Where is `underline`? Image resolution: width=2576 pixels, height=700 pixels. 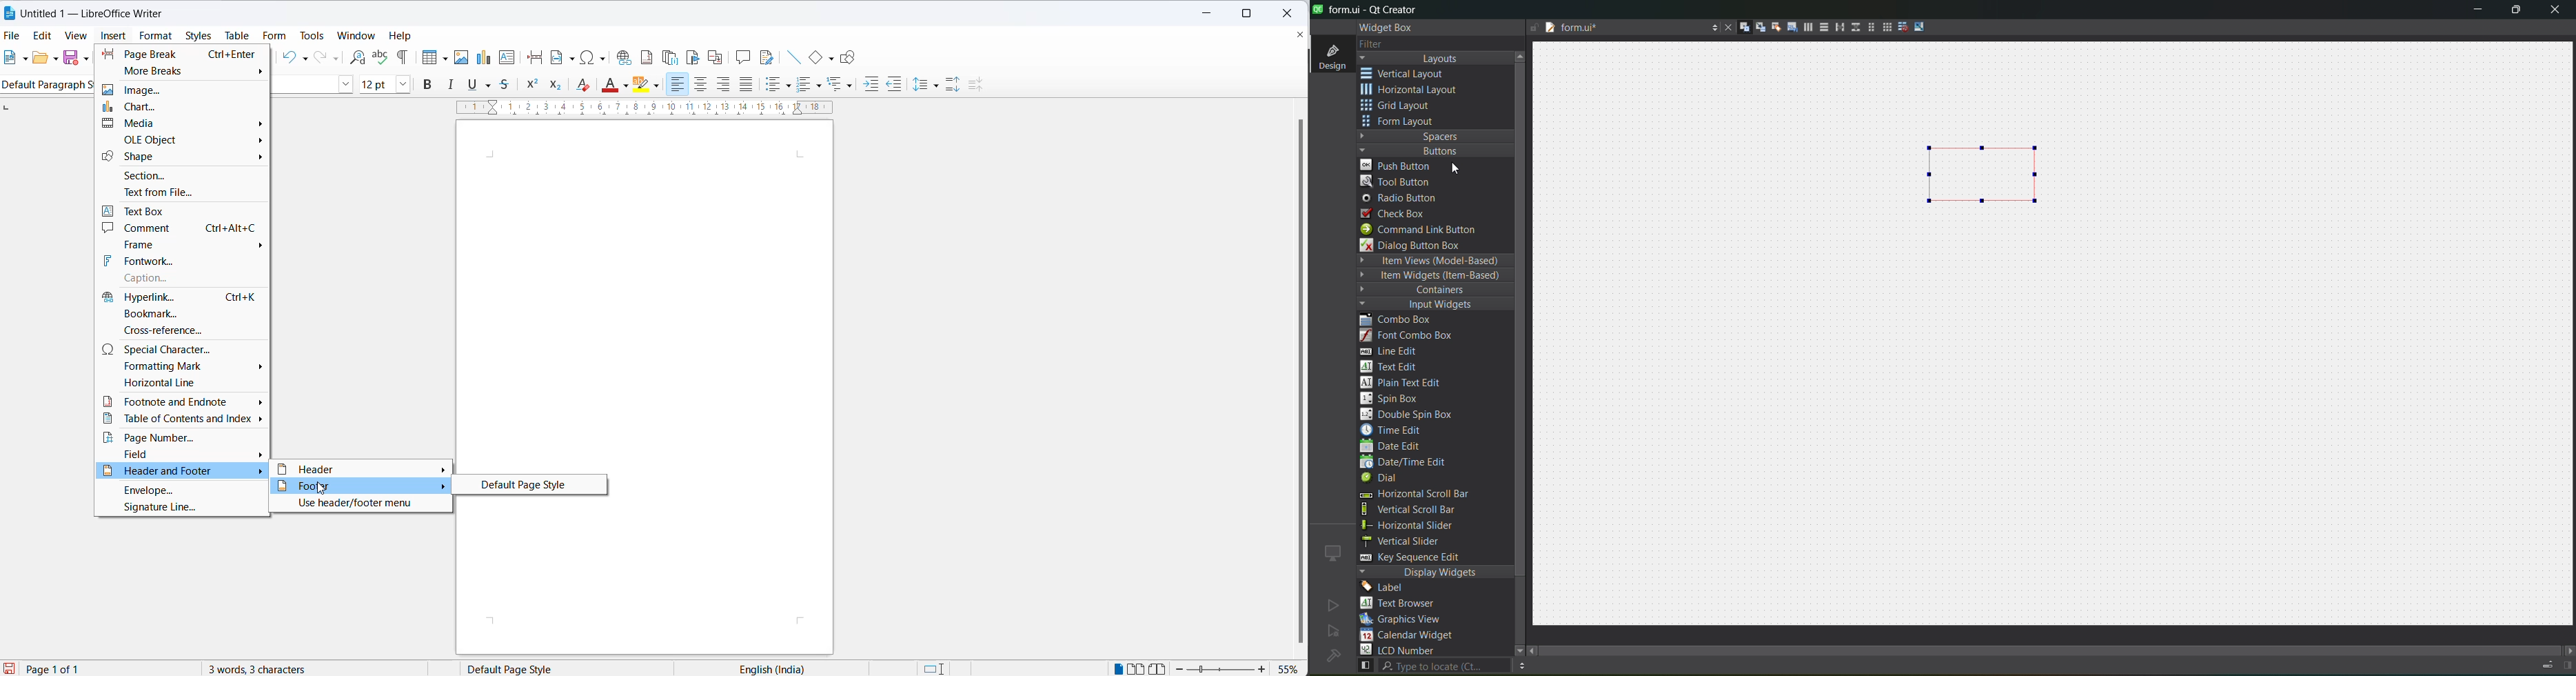
underline is located at coordinates (474, 85).